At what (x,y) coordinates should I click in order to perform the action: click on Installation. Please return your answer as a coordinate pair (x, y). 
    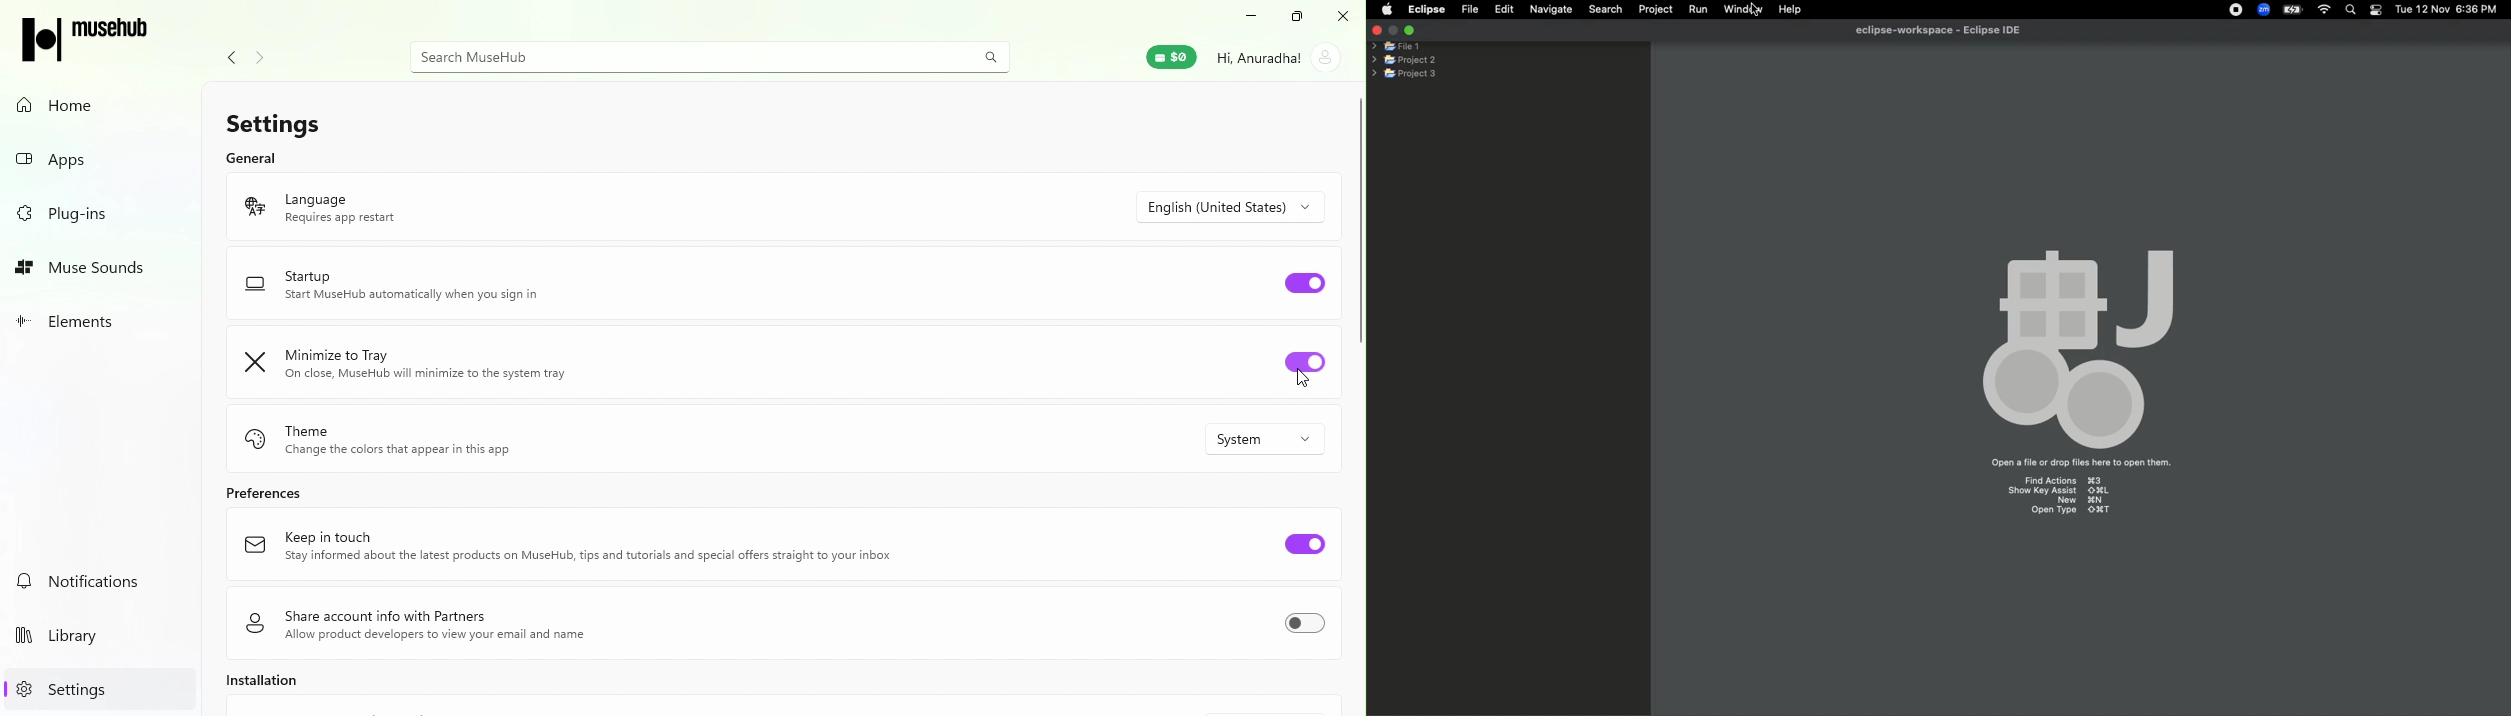
    Looking at the image, I should click on (283, 685).